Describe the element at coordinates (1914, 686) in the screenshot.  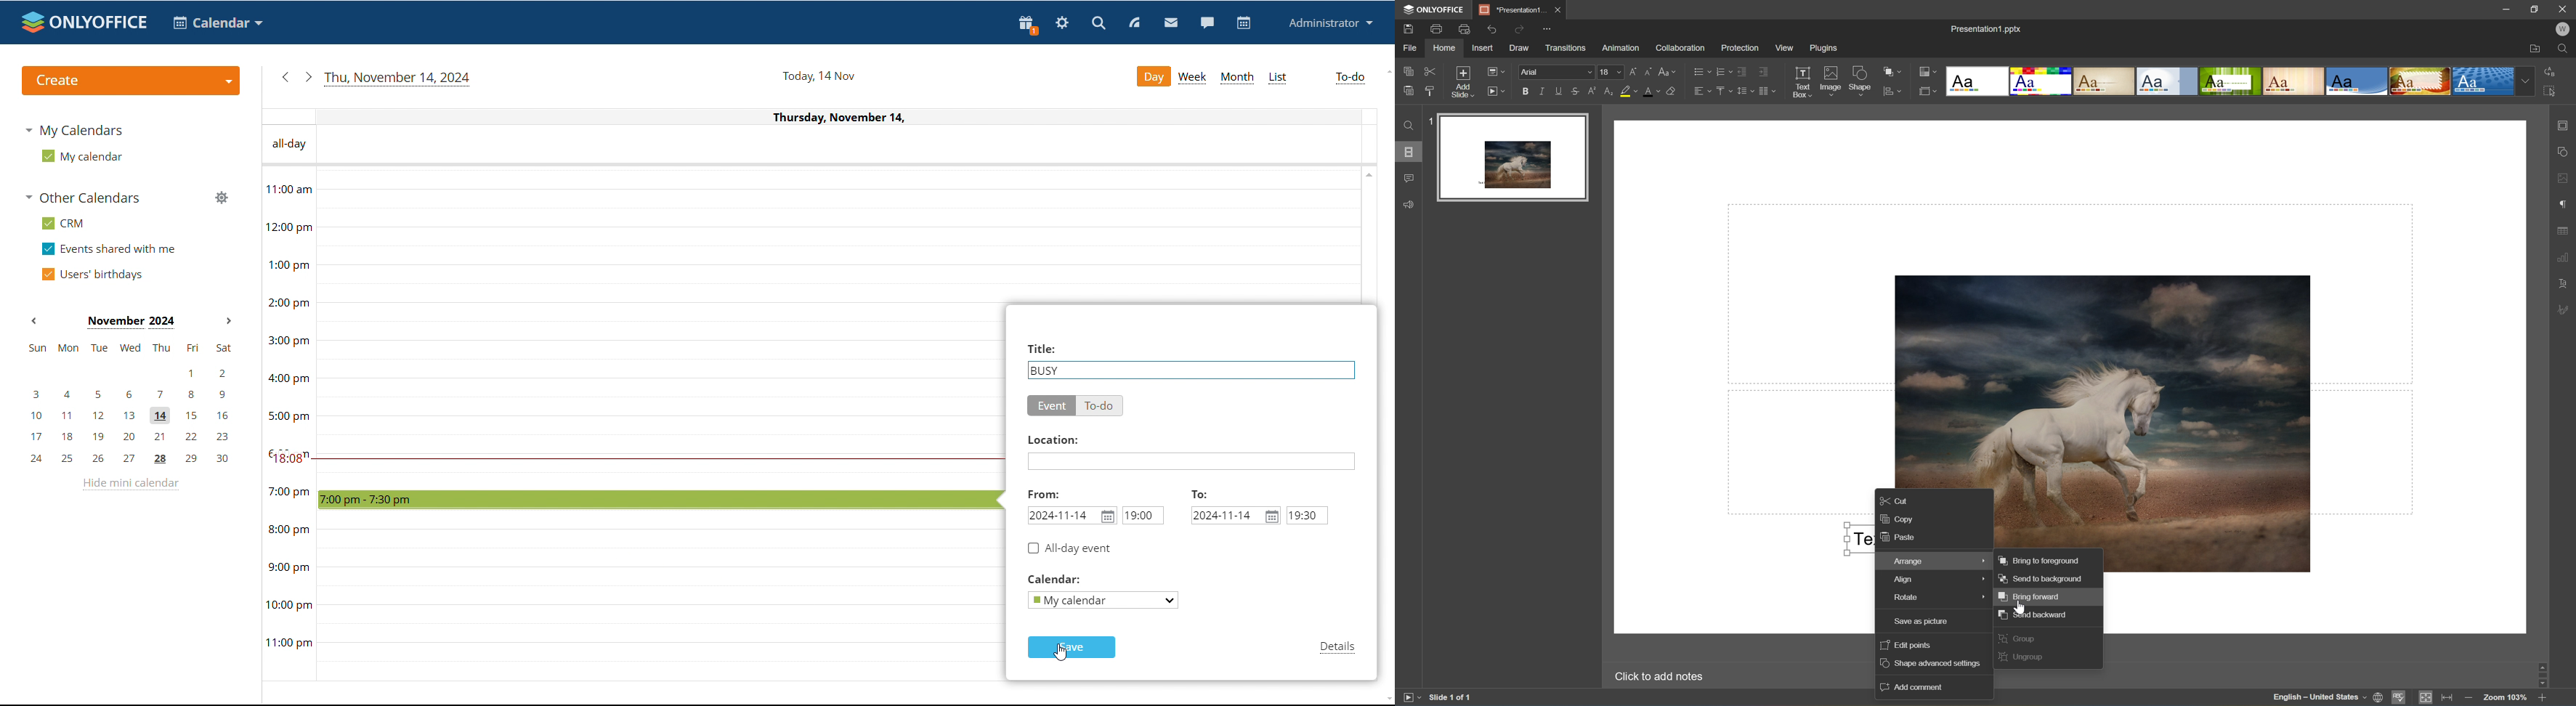
I see `Add comment` at that location.